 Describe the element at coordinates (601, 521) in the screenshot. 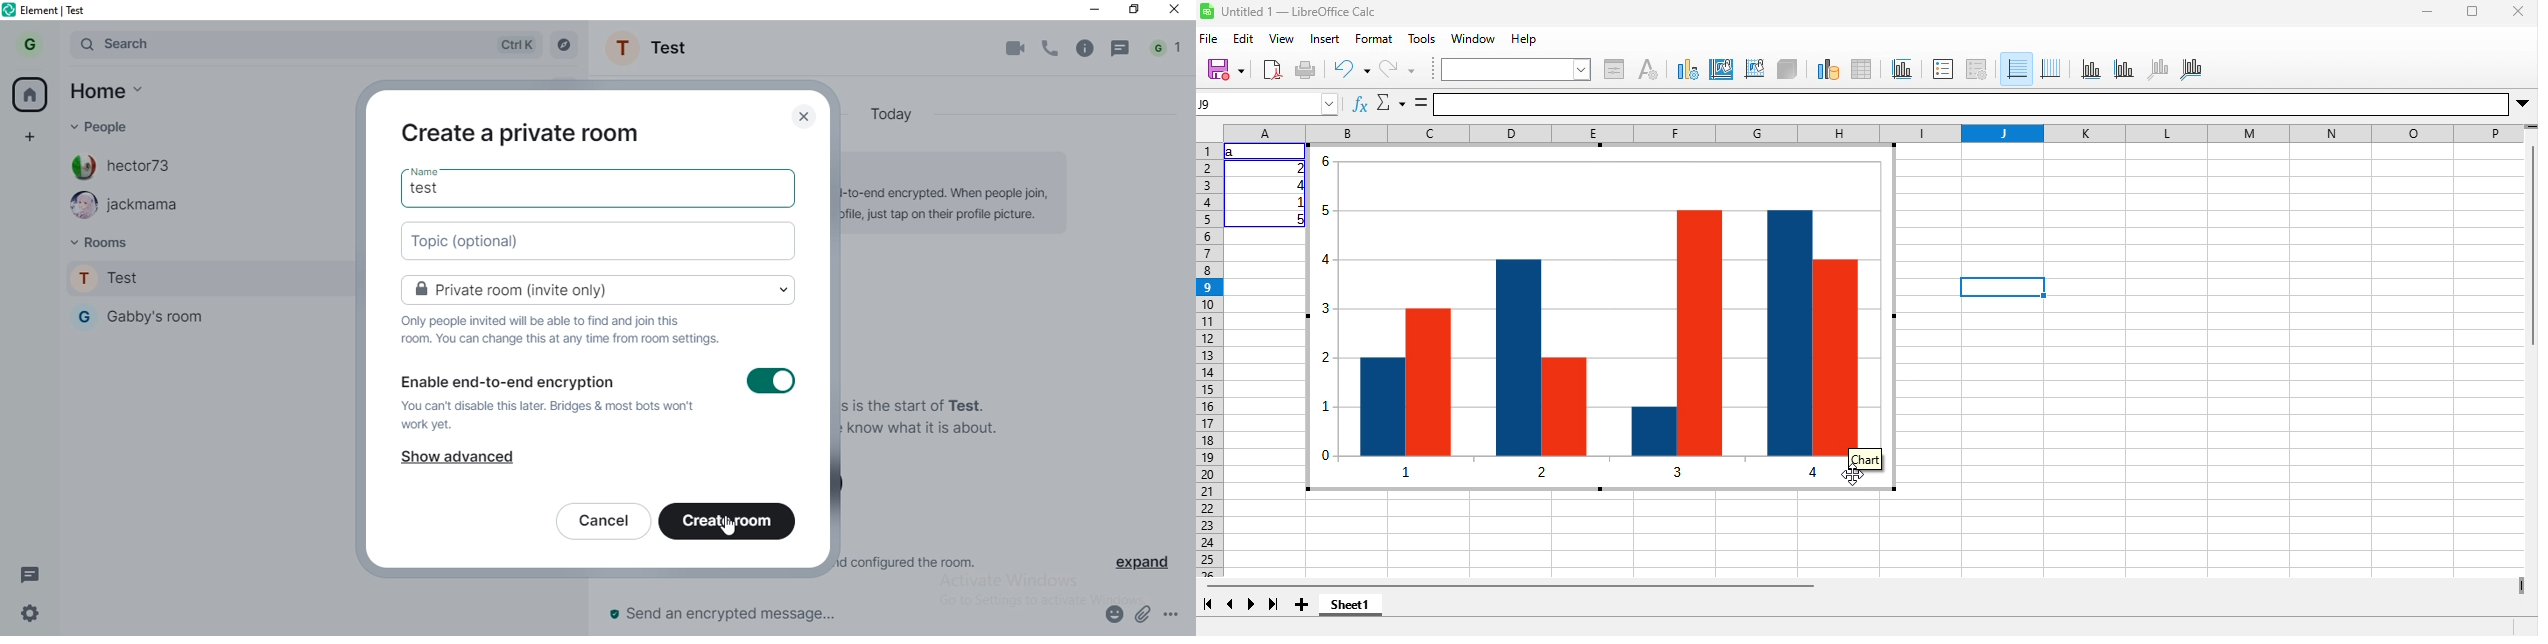

I see `cancel` at that location.